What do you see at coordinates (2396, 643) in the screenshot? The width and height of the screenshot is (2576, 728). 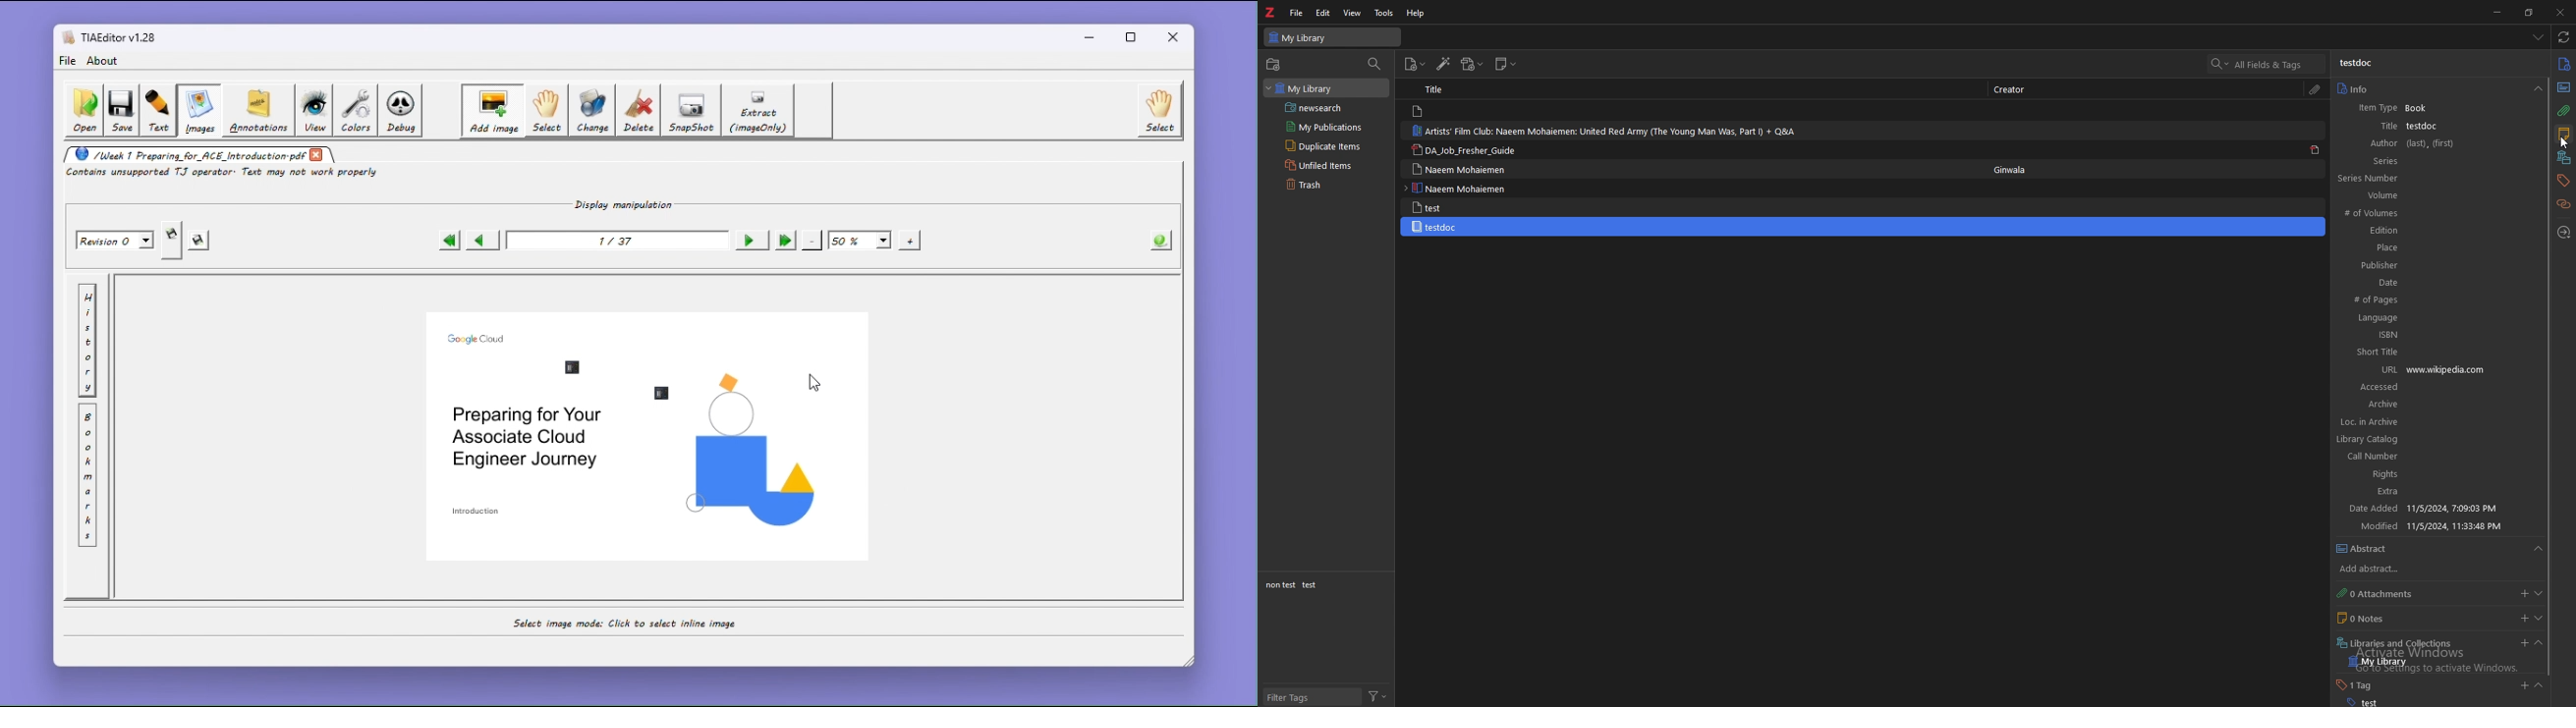 I see `libraries and collections` at bounding box center [2396, 643].